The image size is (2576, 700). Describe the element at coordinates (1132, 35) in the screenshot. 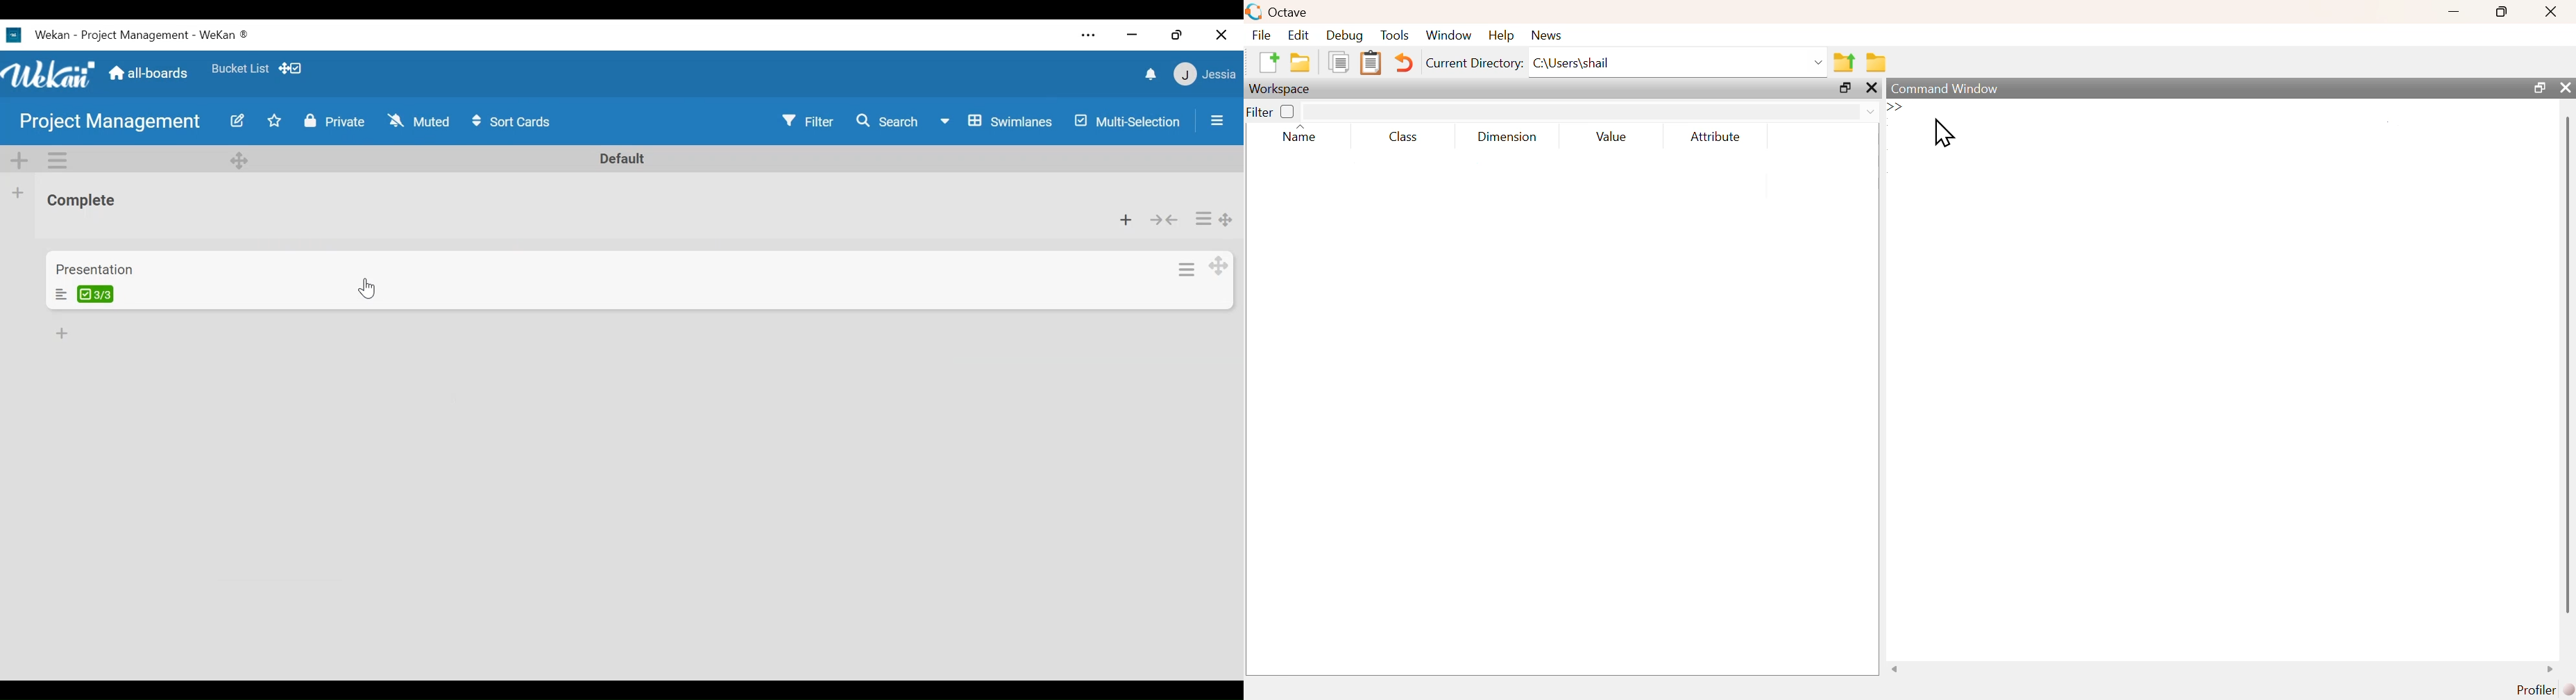

I see `minimize` at that location.